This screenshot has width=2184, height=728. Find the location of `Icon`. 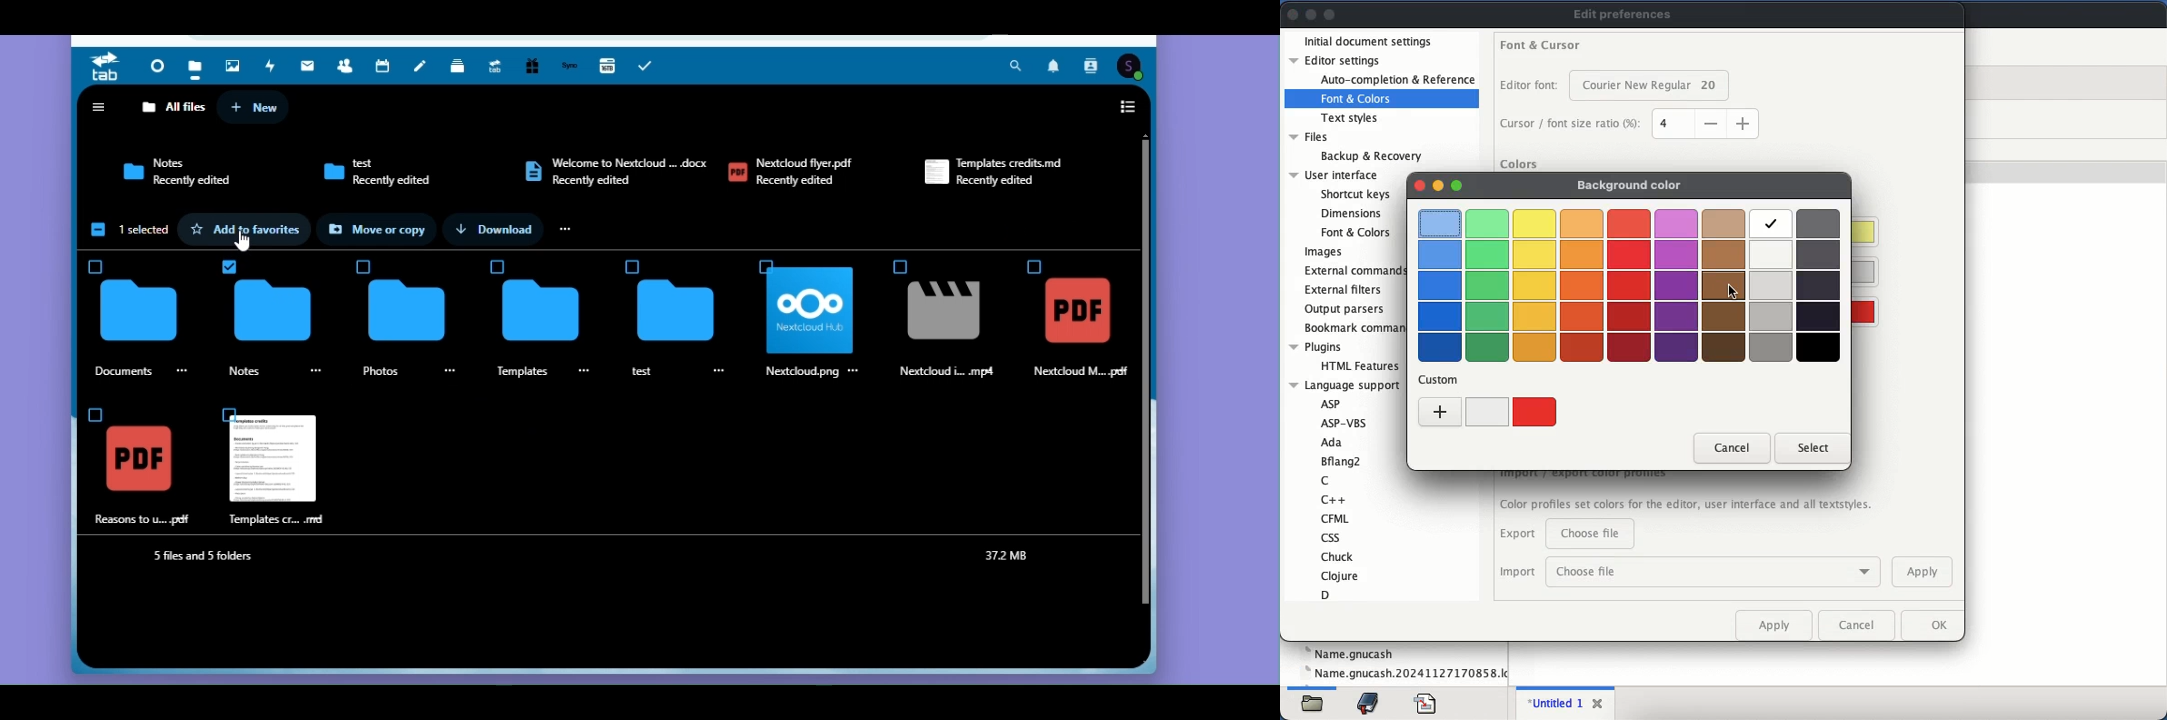

Icon is located at coordinates (137, 311).